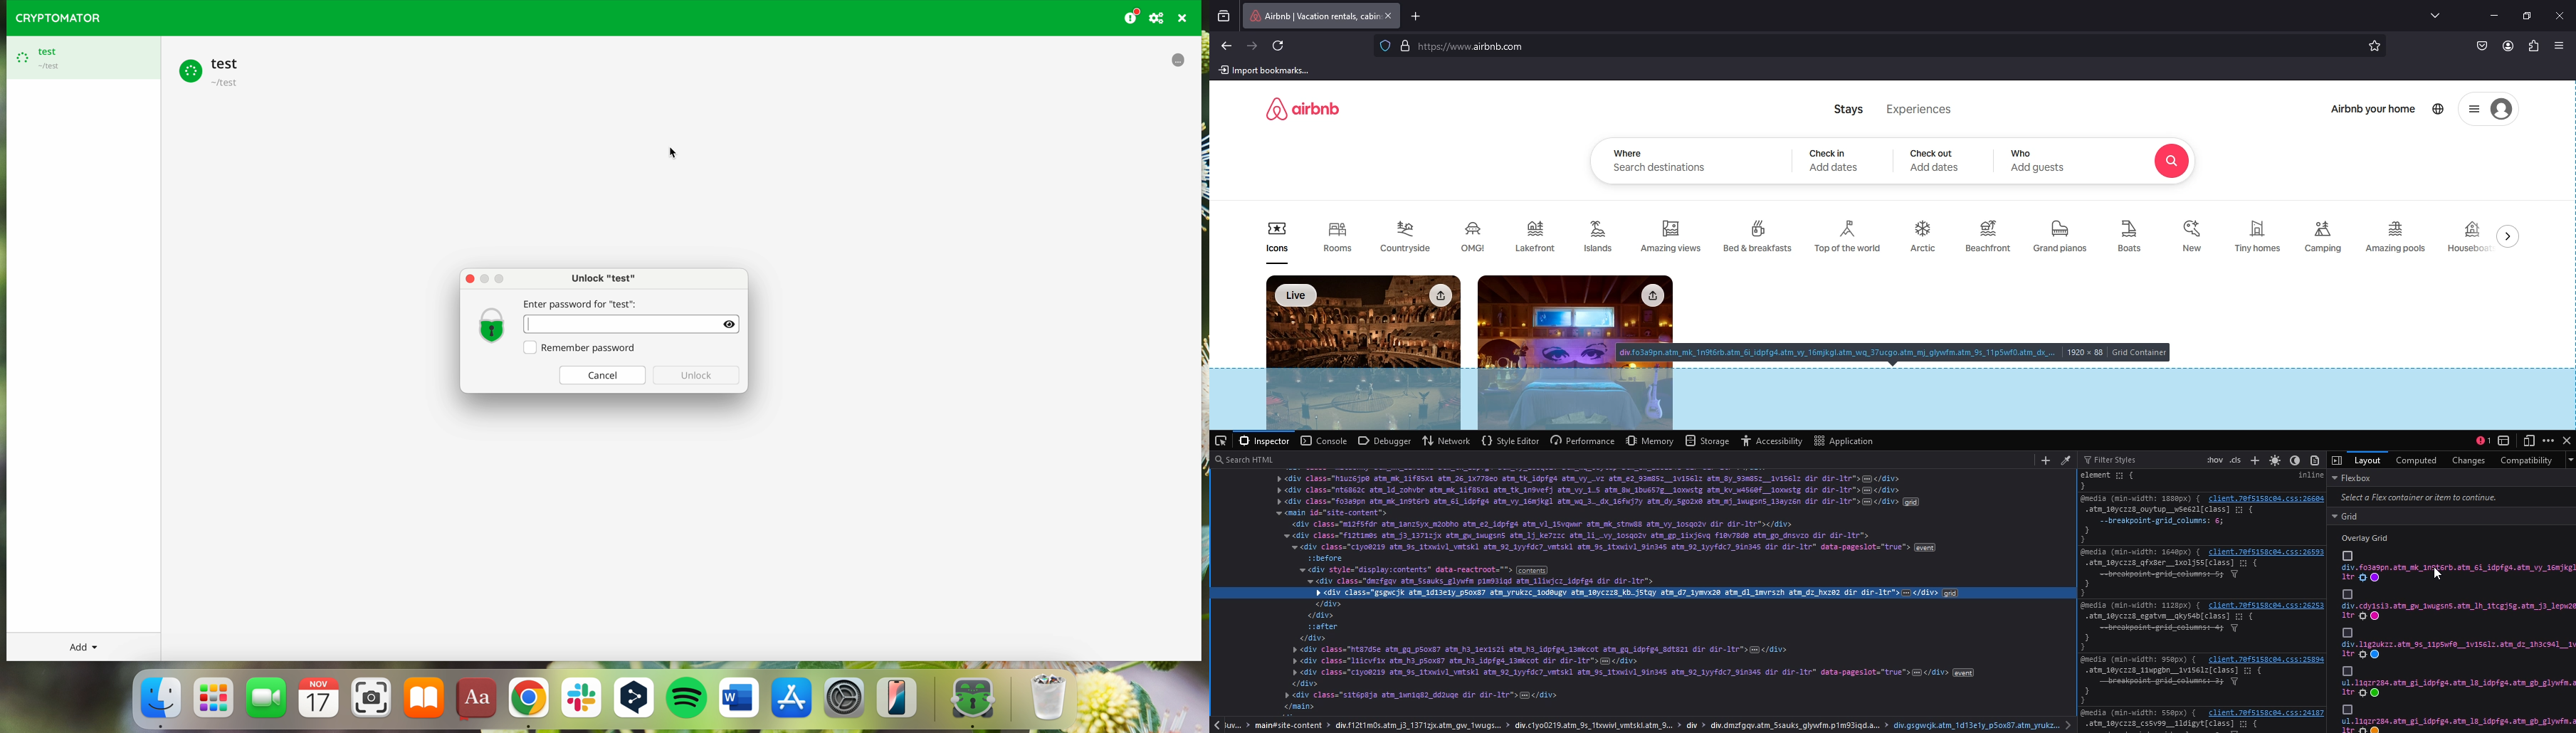 The height and width of the screenshot is (756, 2576). Describe the element at coordinates (2347, 710) in the screenshot. I see `` at that location.